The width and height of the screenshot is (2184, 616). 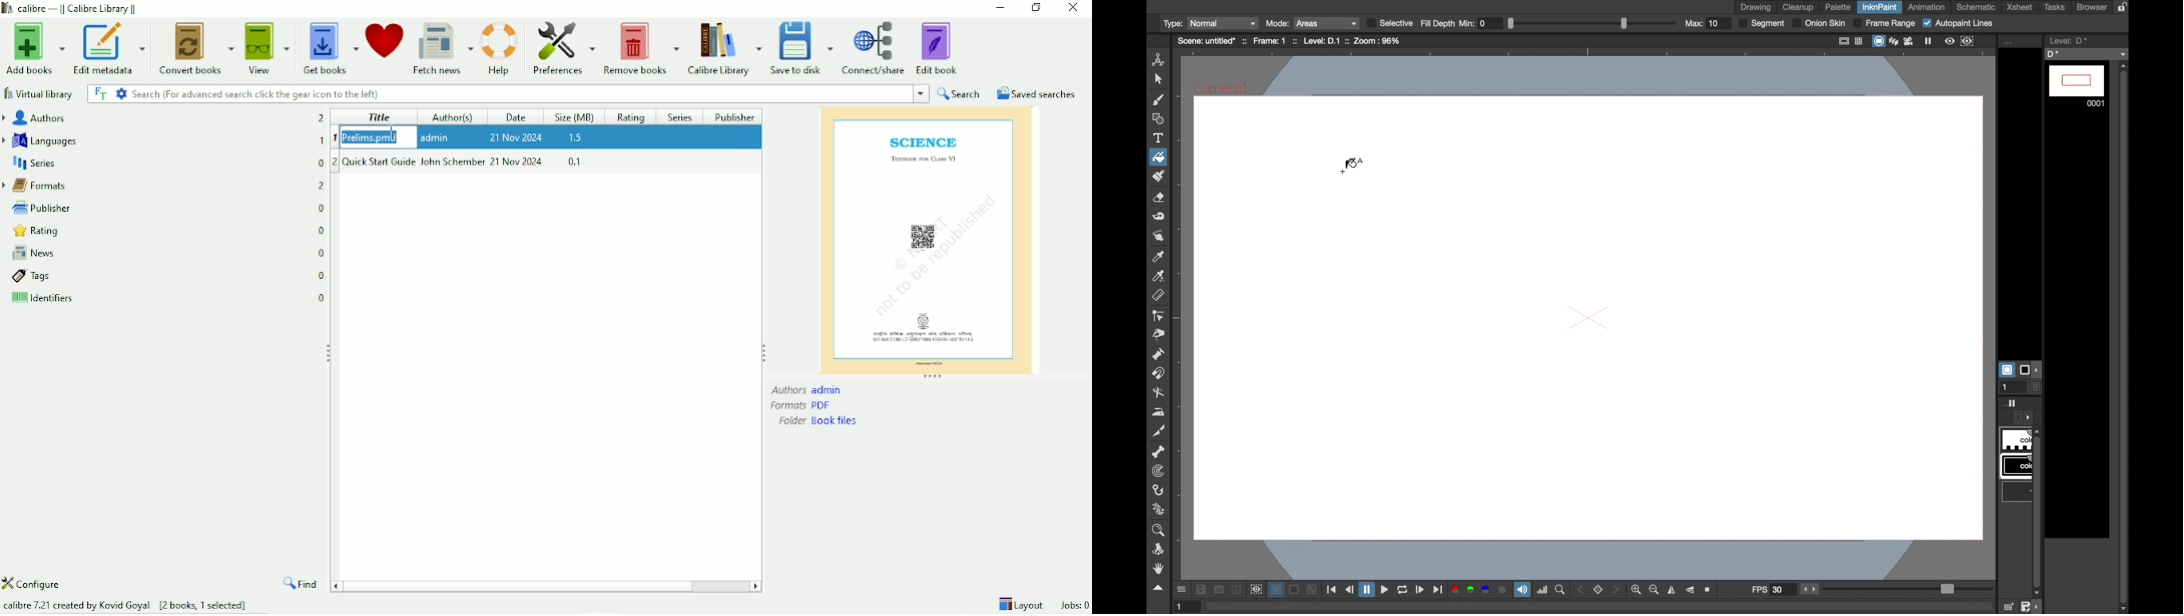 I want to click on tracker tool, so click(x=1157, y=471).